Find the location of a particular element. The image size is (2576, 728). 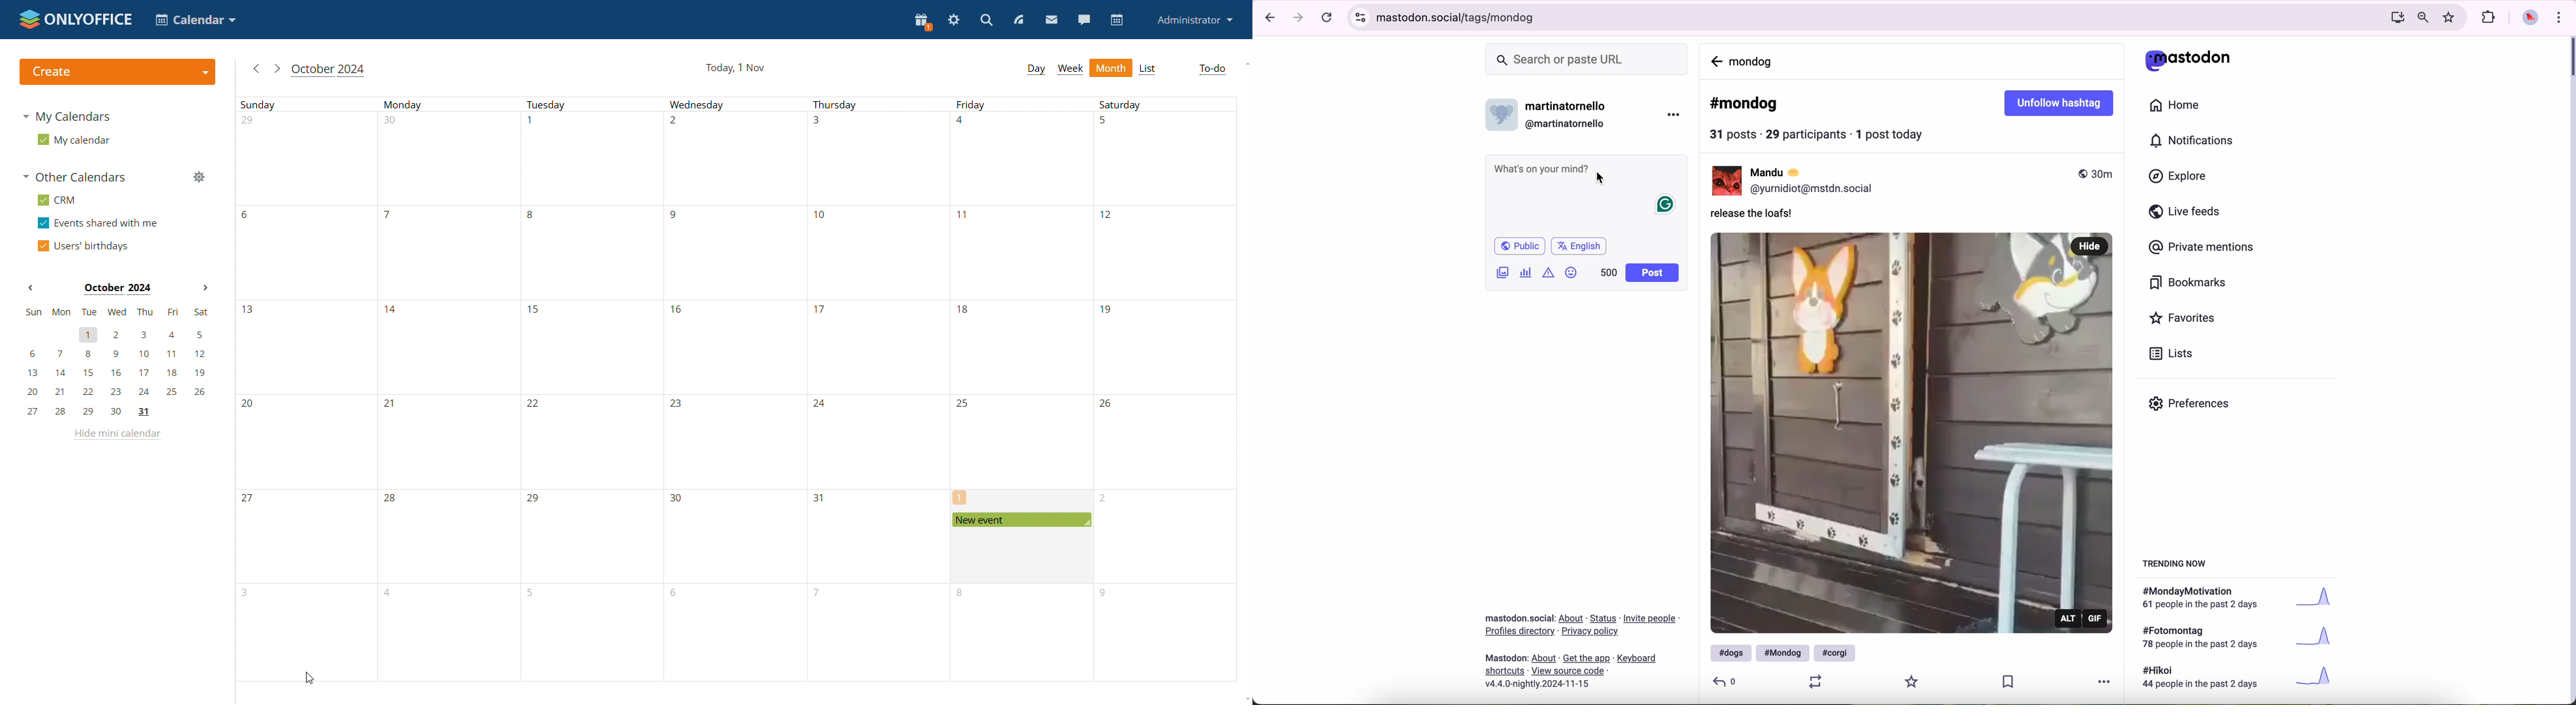

#mondog is located at coordinates (1783, 653).